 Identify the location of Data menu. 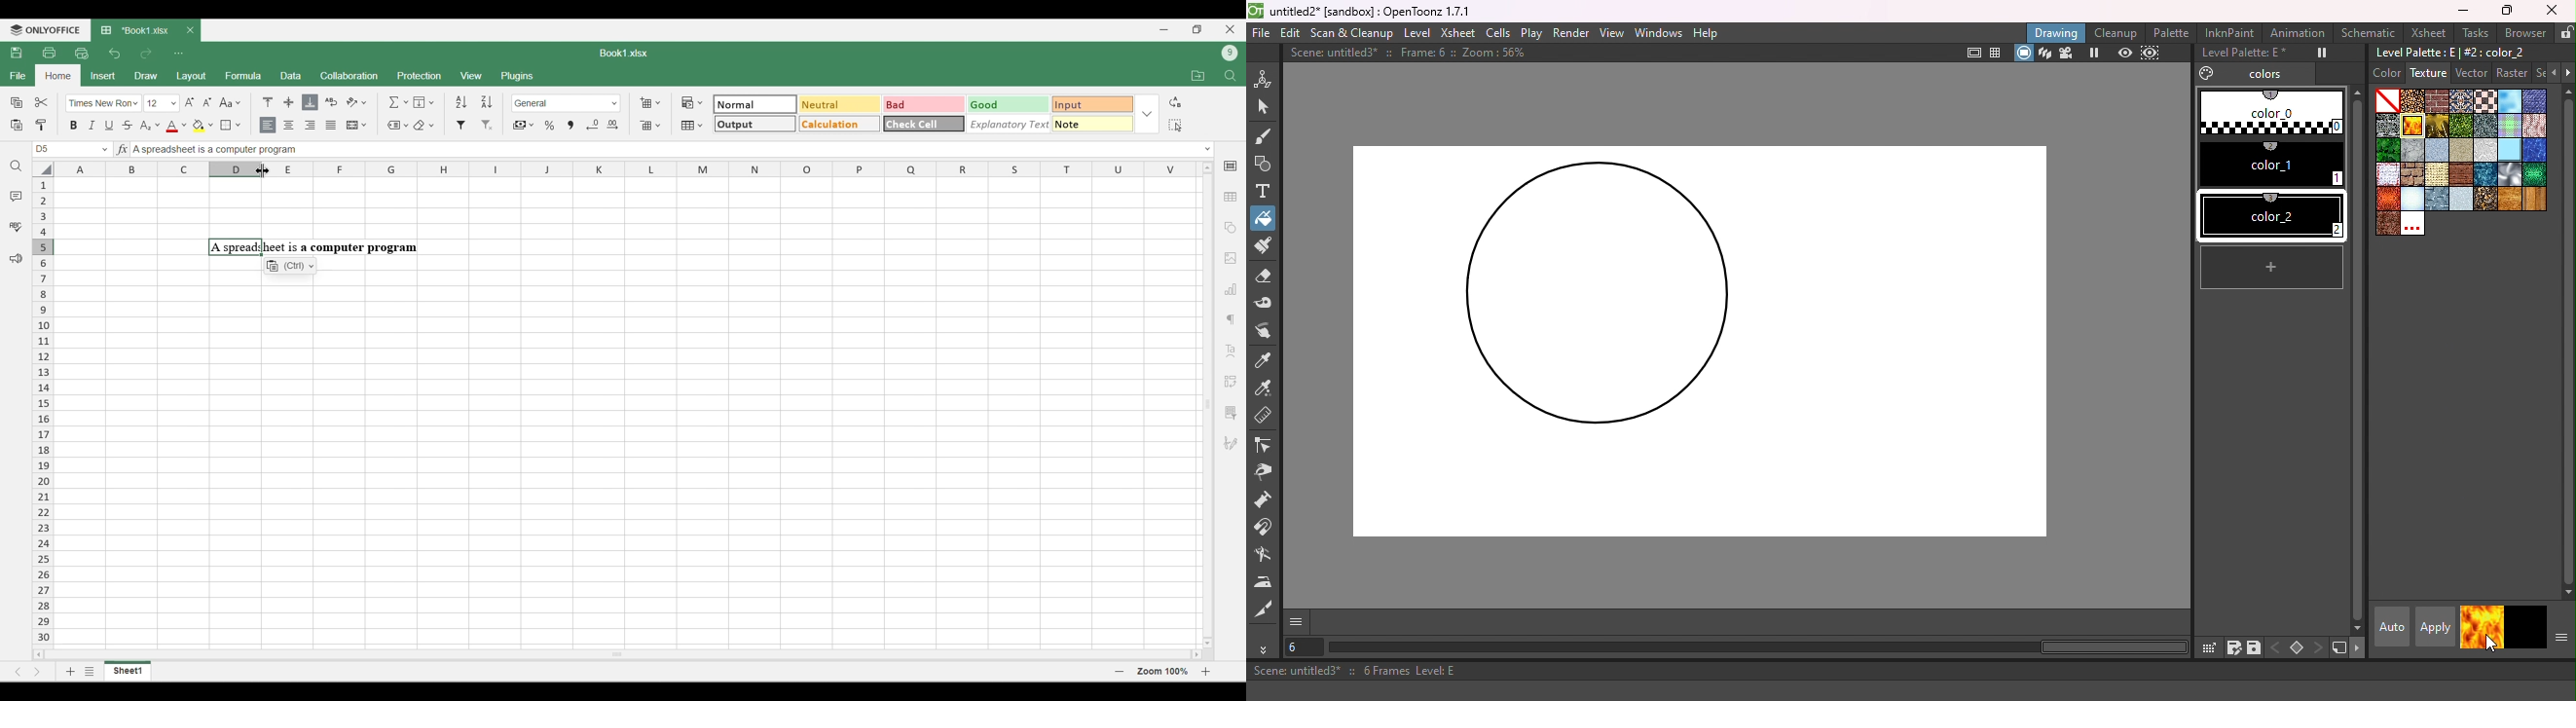
(291, 75).